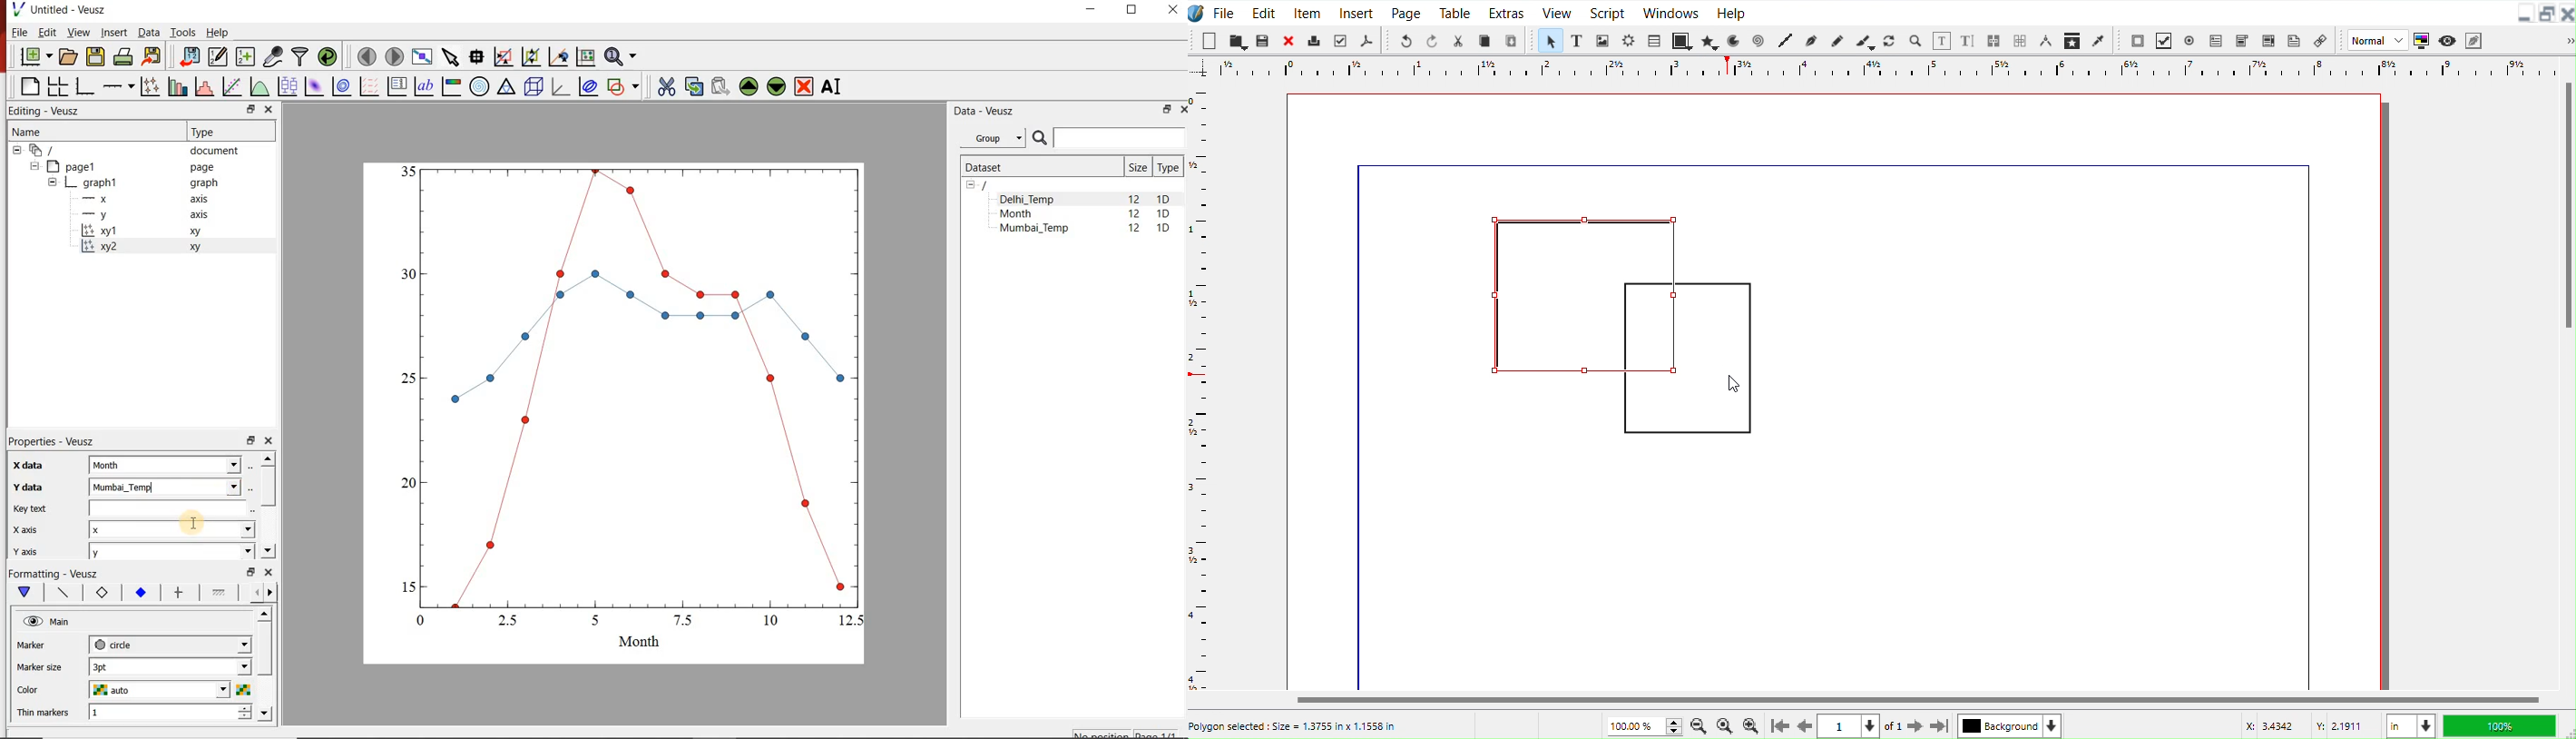 Image resolution: width=2576 pixels, height=756 pixels. I want to click on PDF Push Button, so click(2137, 41).